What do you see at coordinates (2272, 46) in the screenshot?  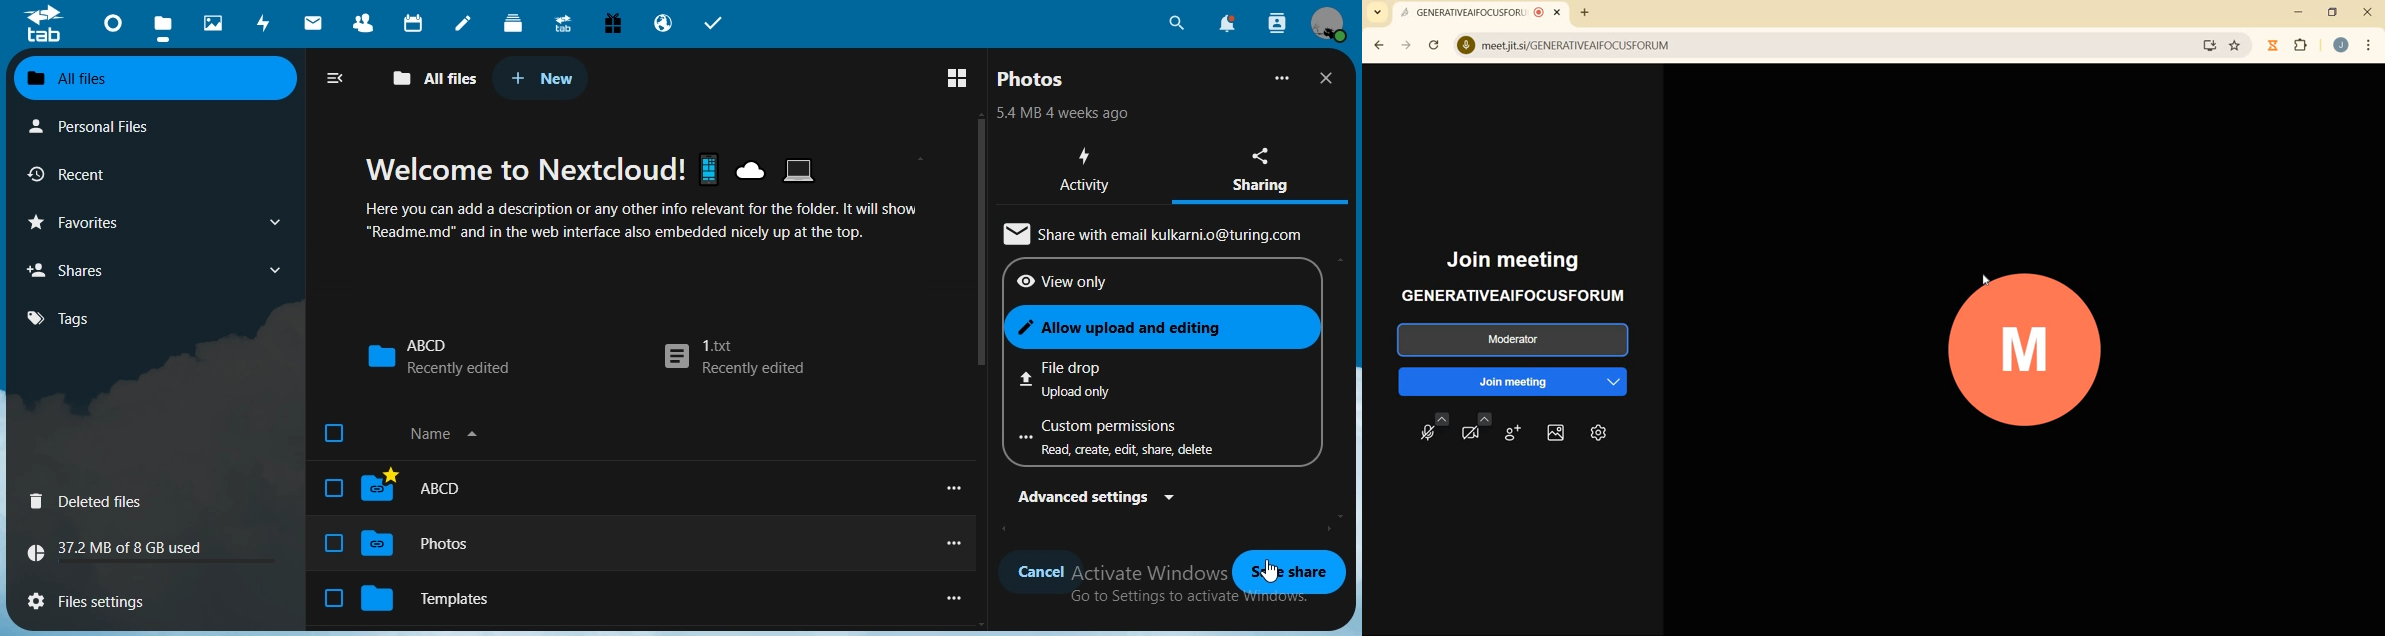 I see `Jibble` at bounding box center [2272, 46].